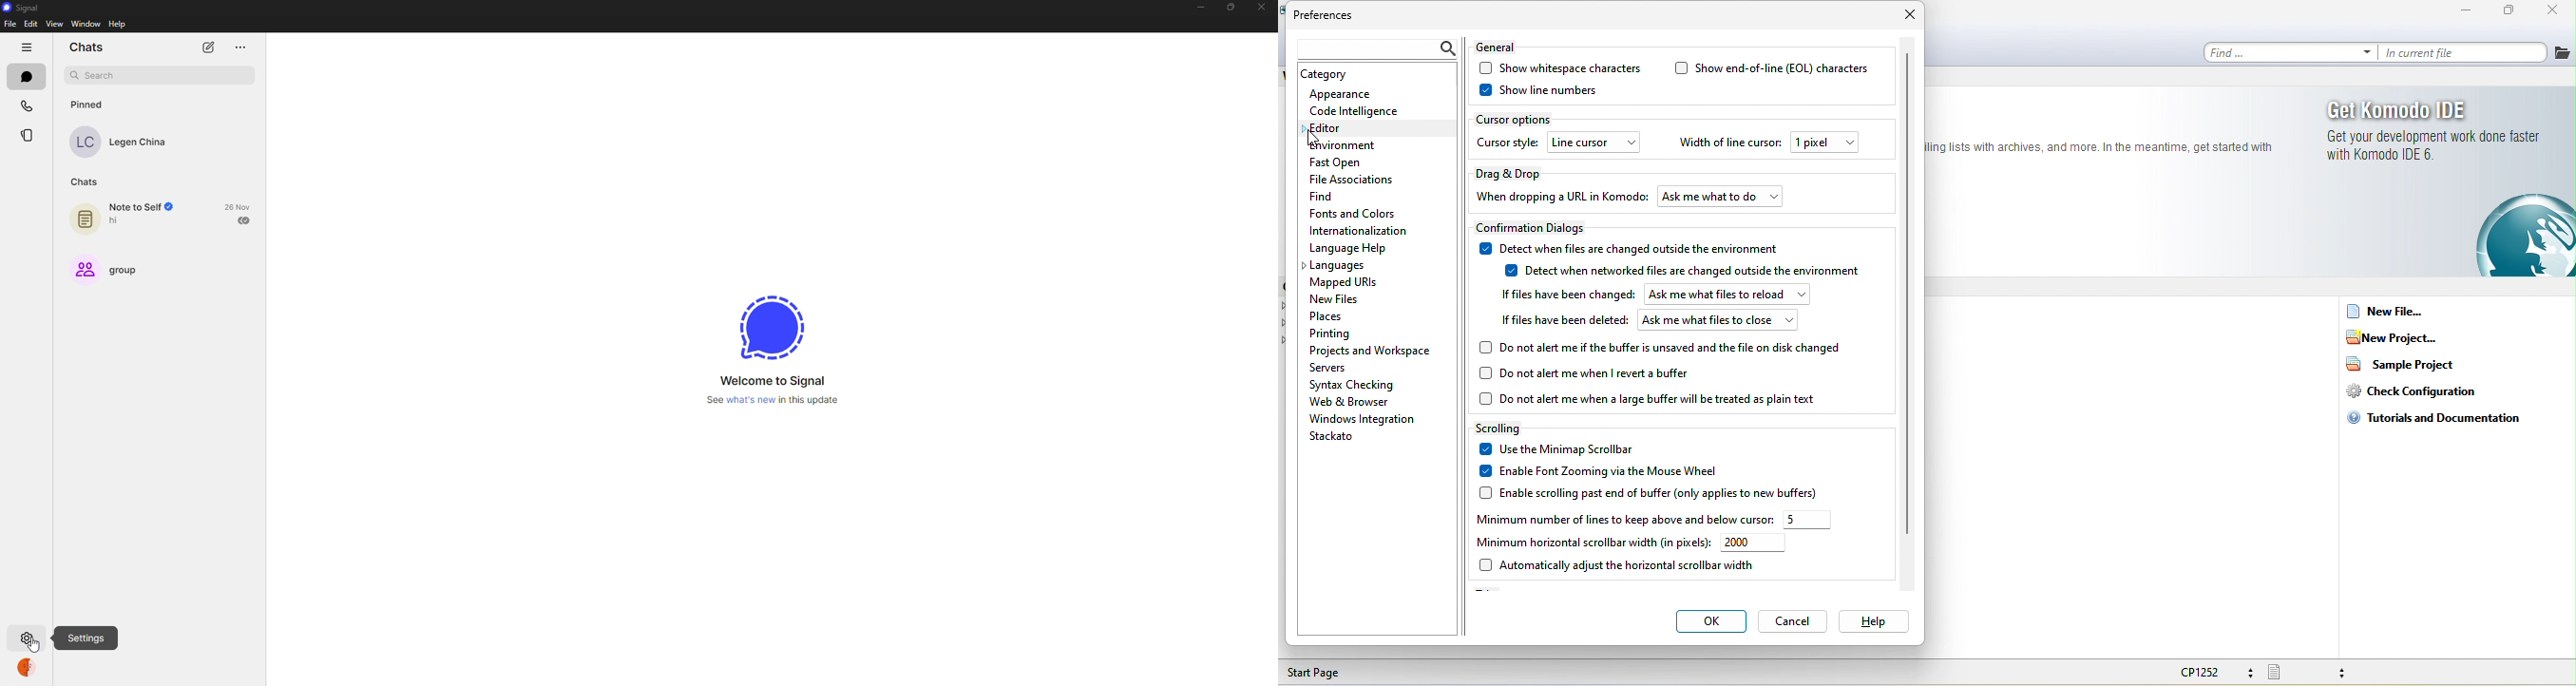 This screenshot has width=2576, height=700. What do you see at coordinates (55, 24) in the screenshot?
I see `view` at bounding box center [55, 24].